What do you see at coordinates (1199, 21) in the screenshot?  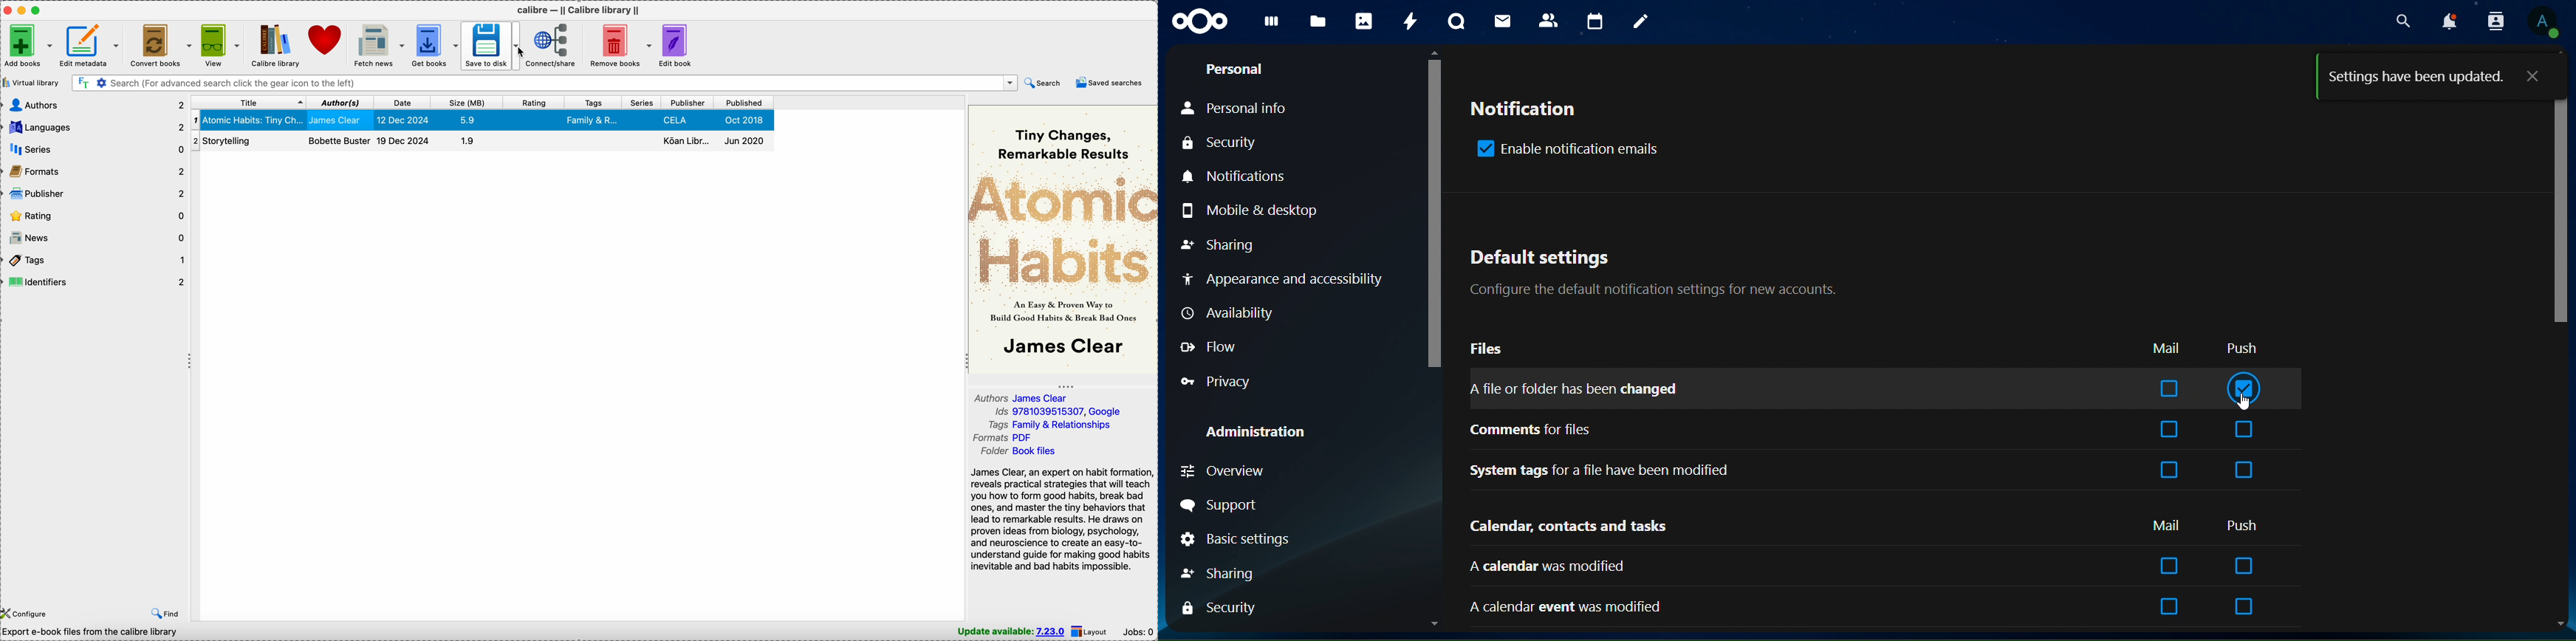 I see `icon` at bounding box center [1199, 21].